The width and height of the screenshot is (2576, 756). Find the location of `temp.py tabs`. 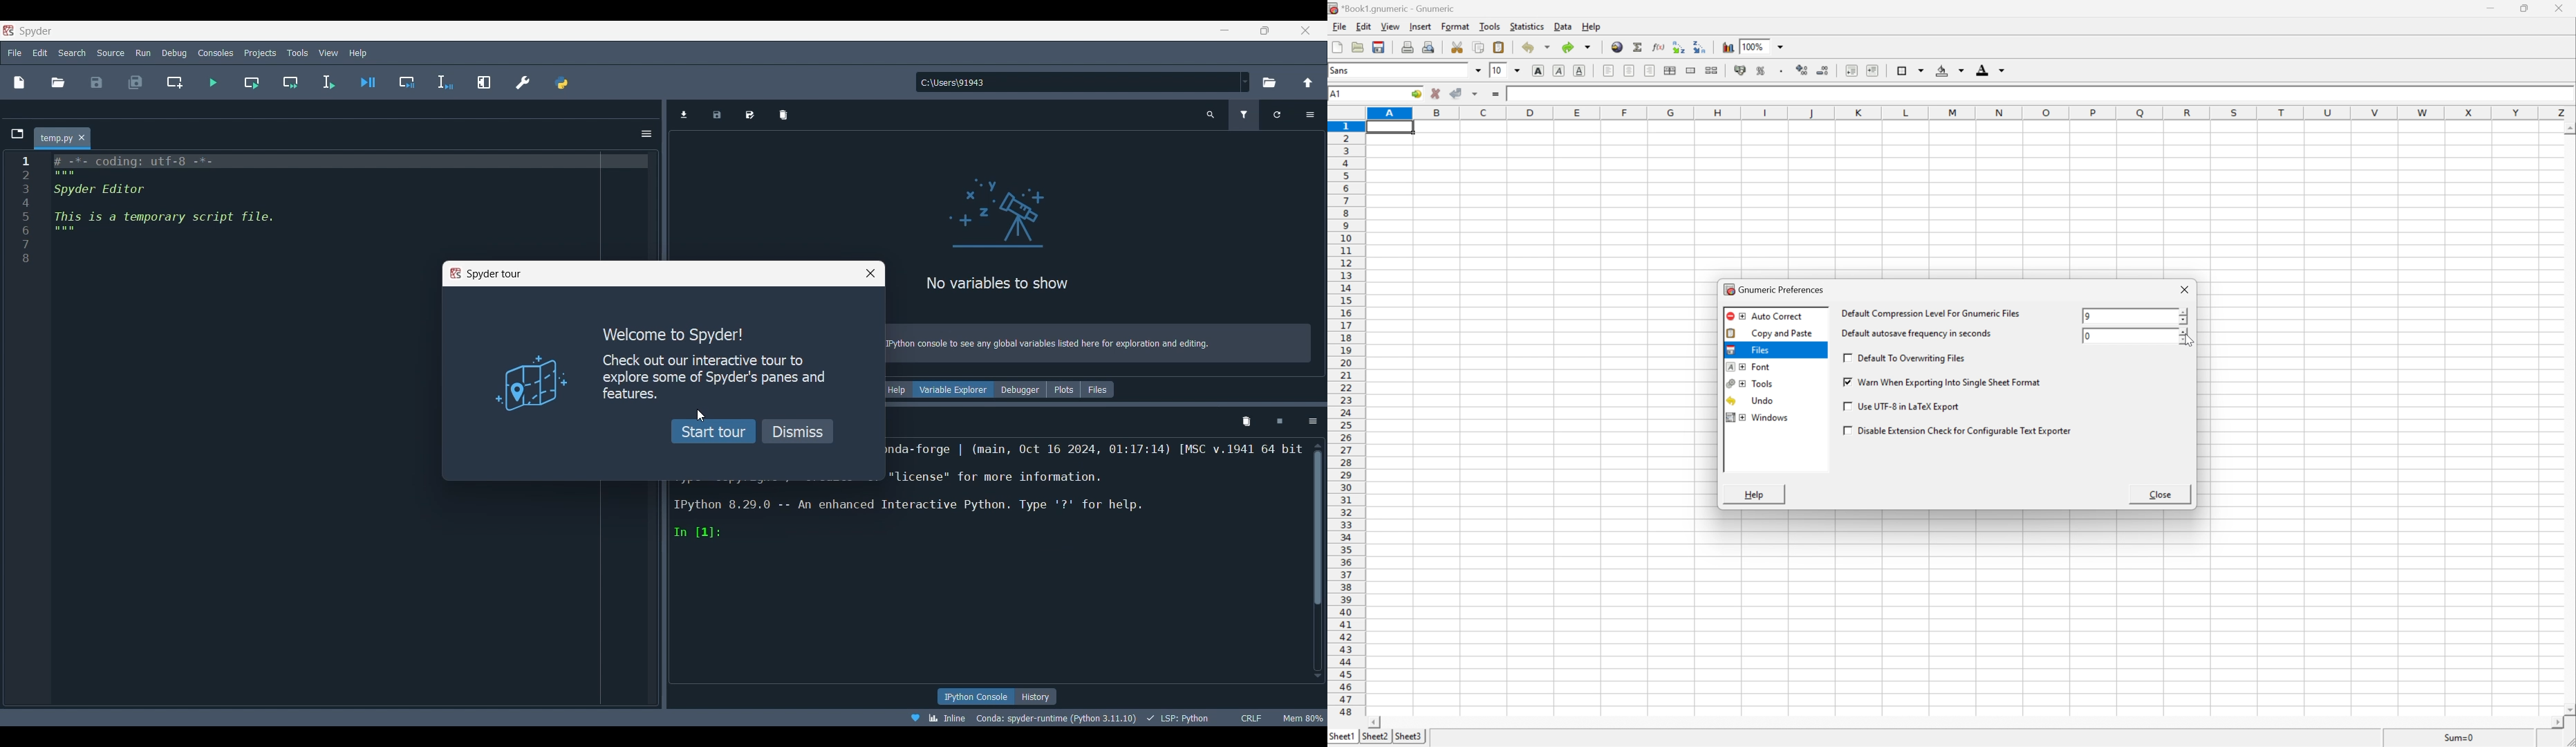

temp.py tabs is located at coordinates (64, 136).